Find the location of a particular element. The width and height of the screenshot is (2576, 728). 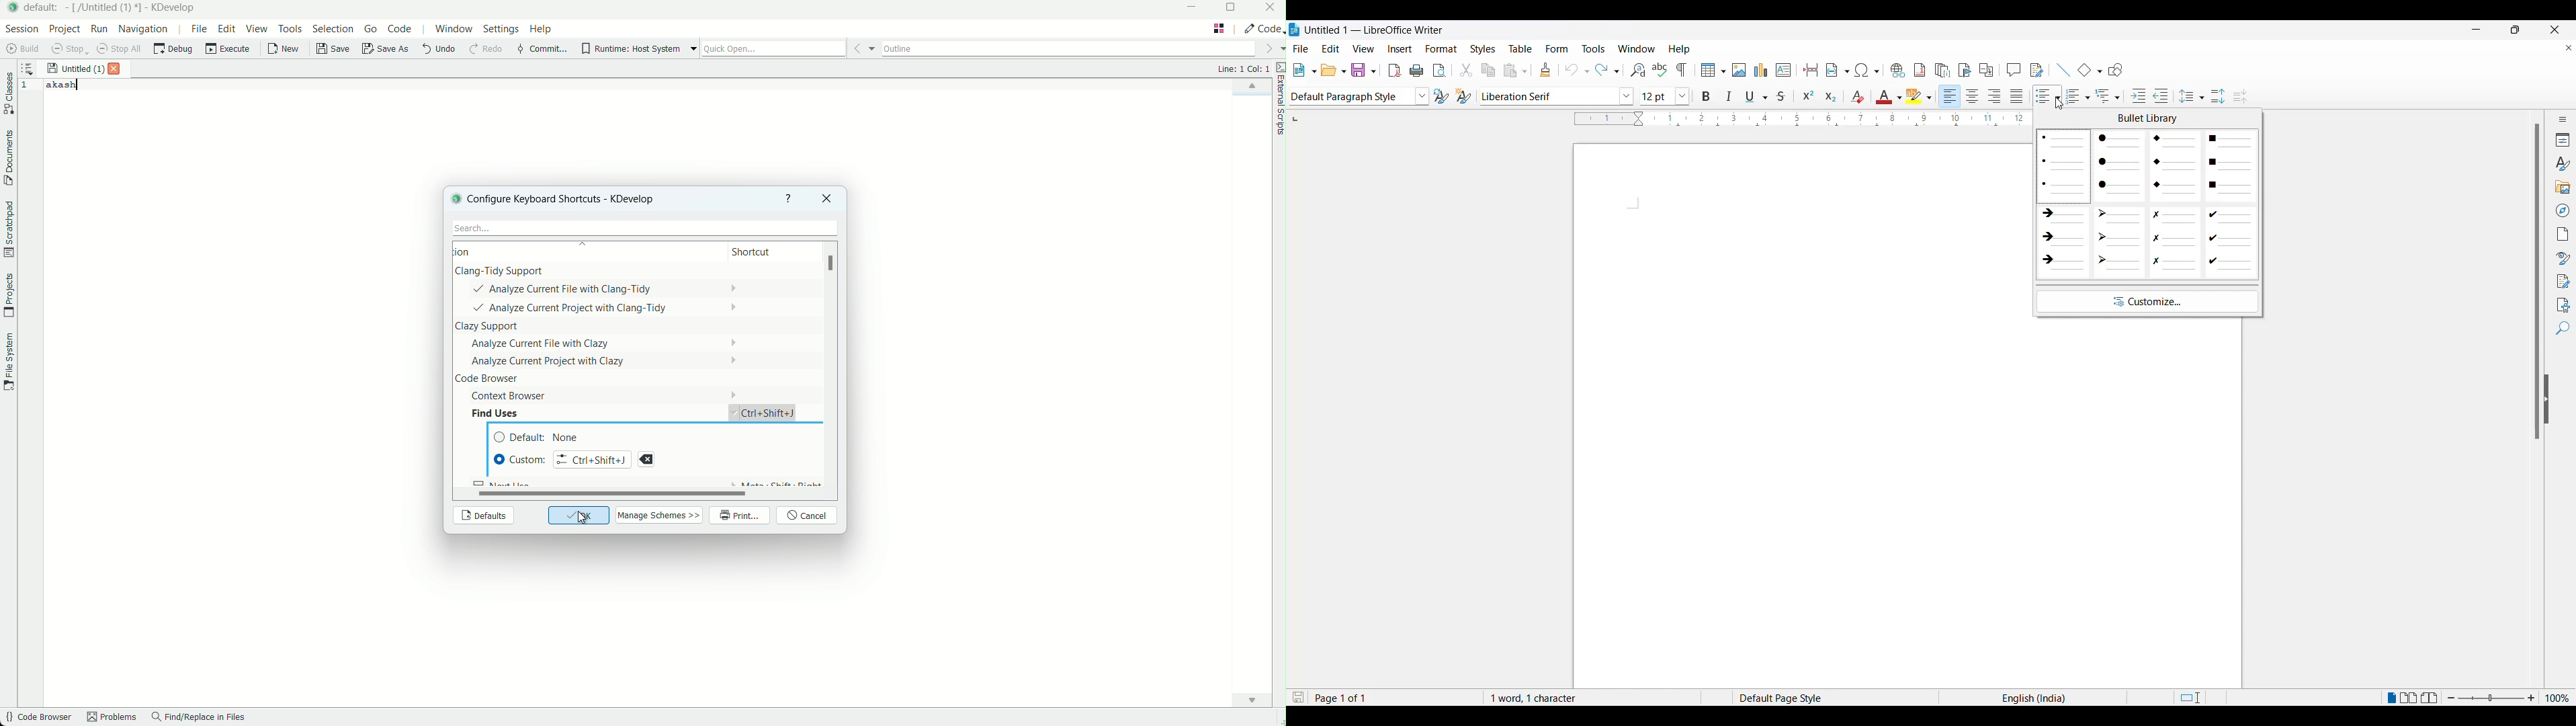

update style is located at coordinates (1439, 97).